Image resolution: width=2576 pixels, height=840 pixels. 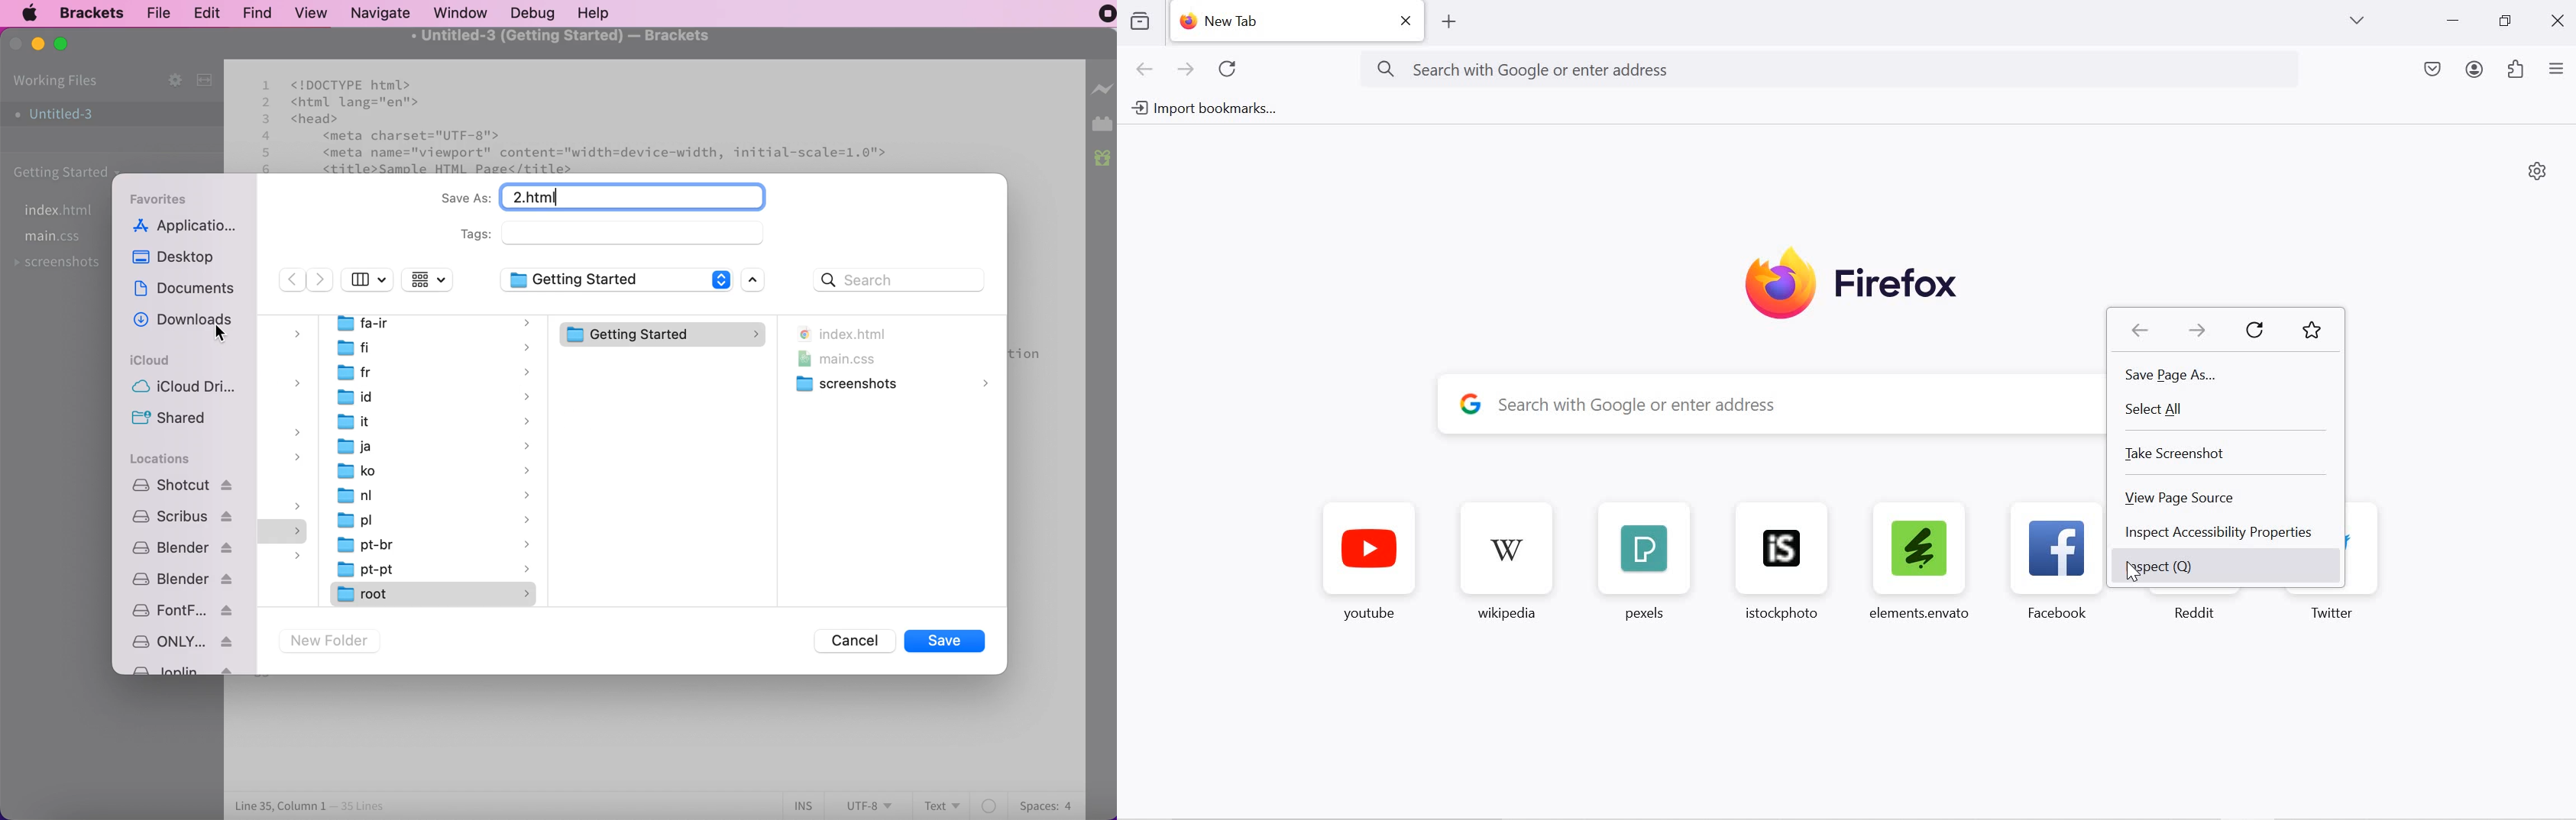 What do you see at coordinates (65, 210) in the screenshot?
I see `file index.html` at bounding box center [65, 210].